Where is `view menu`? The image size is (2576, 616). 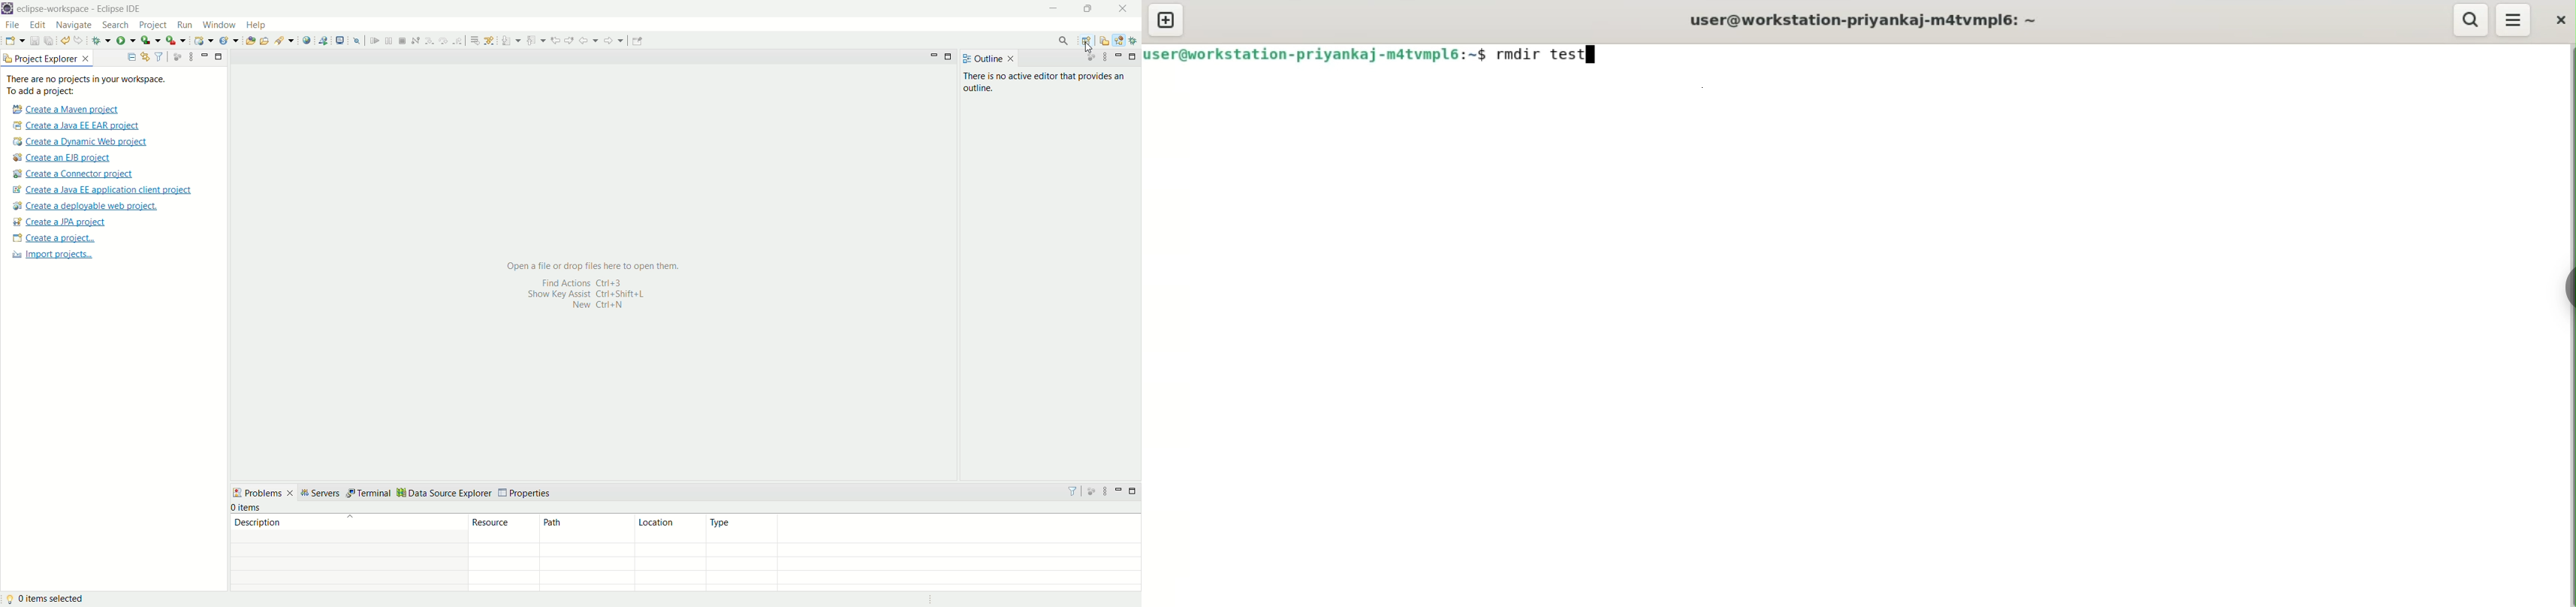
view menu is located at coordinates (1105, 58).